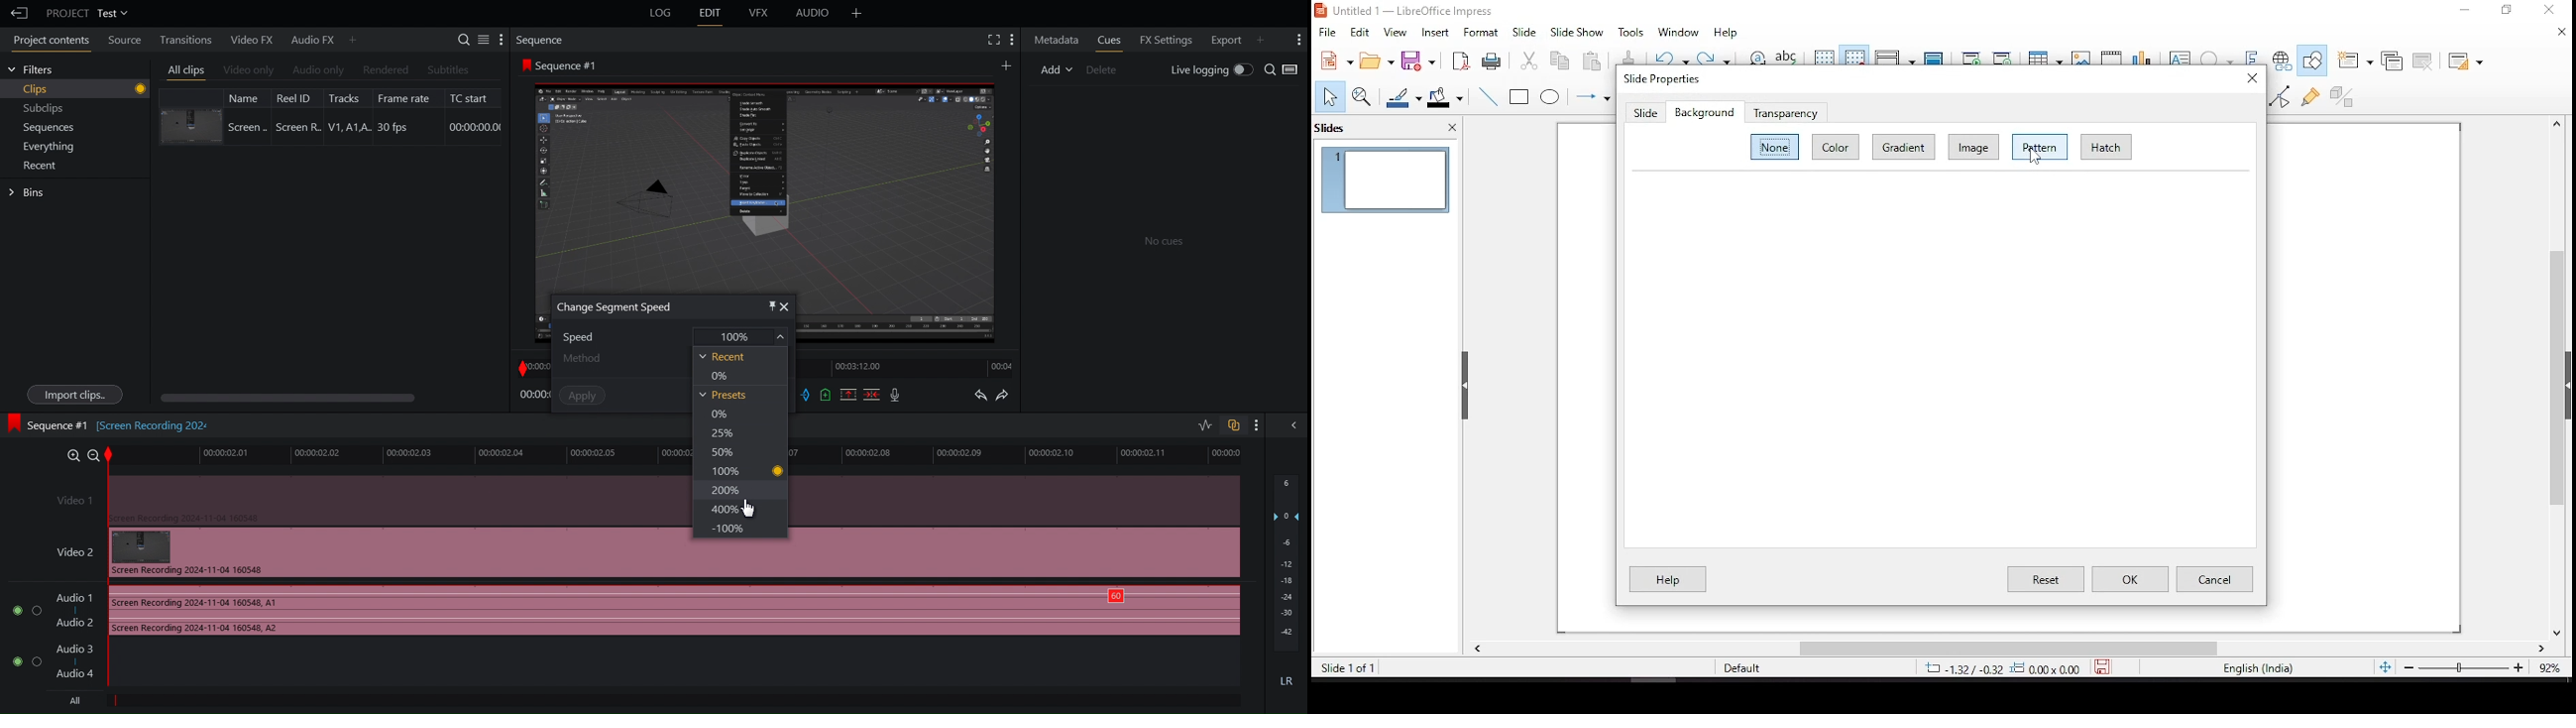  What do you see at coordinates (544, 40) in the screenshot?
I see `Sequence` at bounding box center [544, 40].